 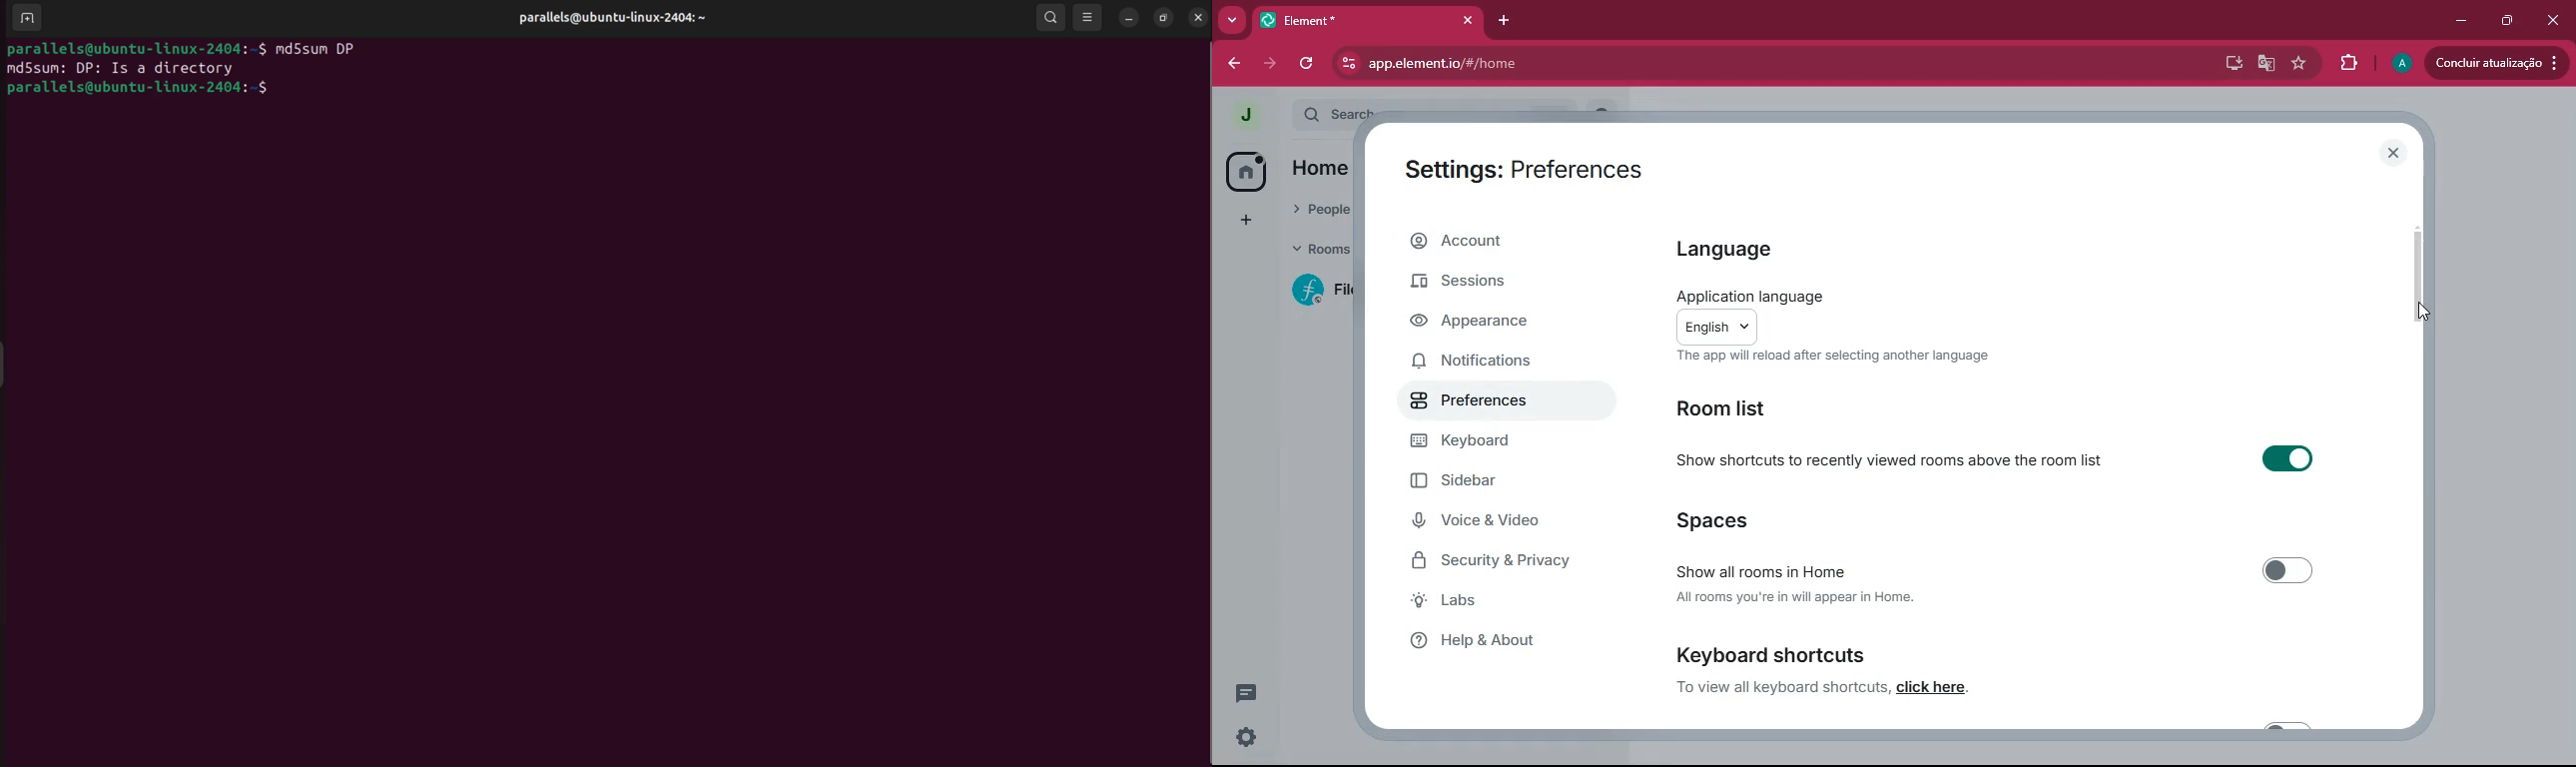 I want to click on labs, so click(x=1489, y=603).